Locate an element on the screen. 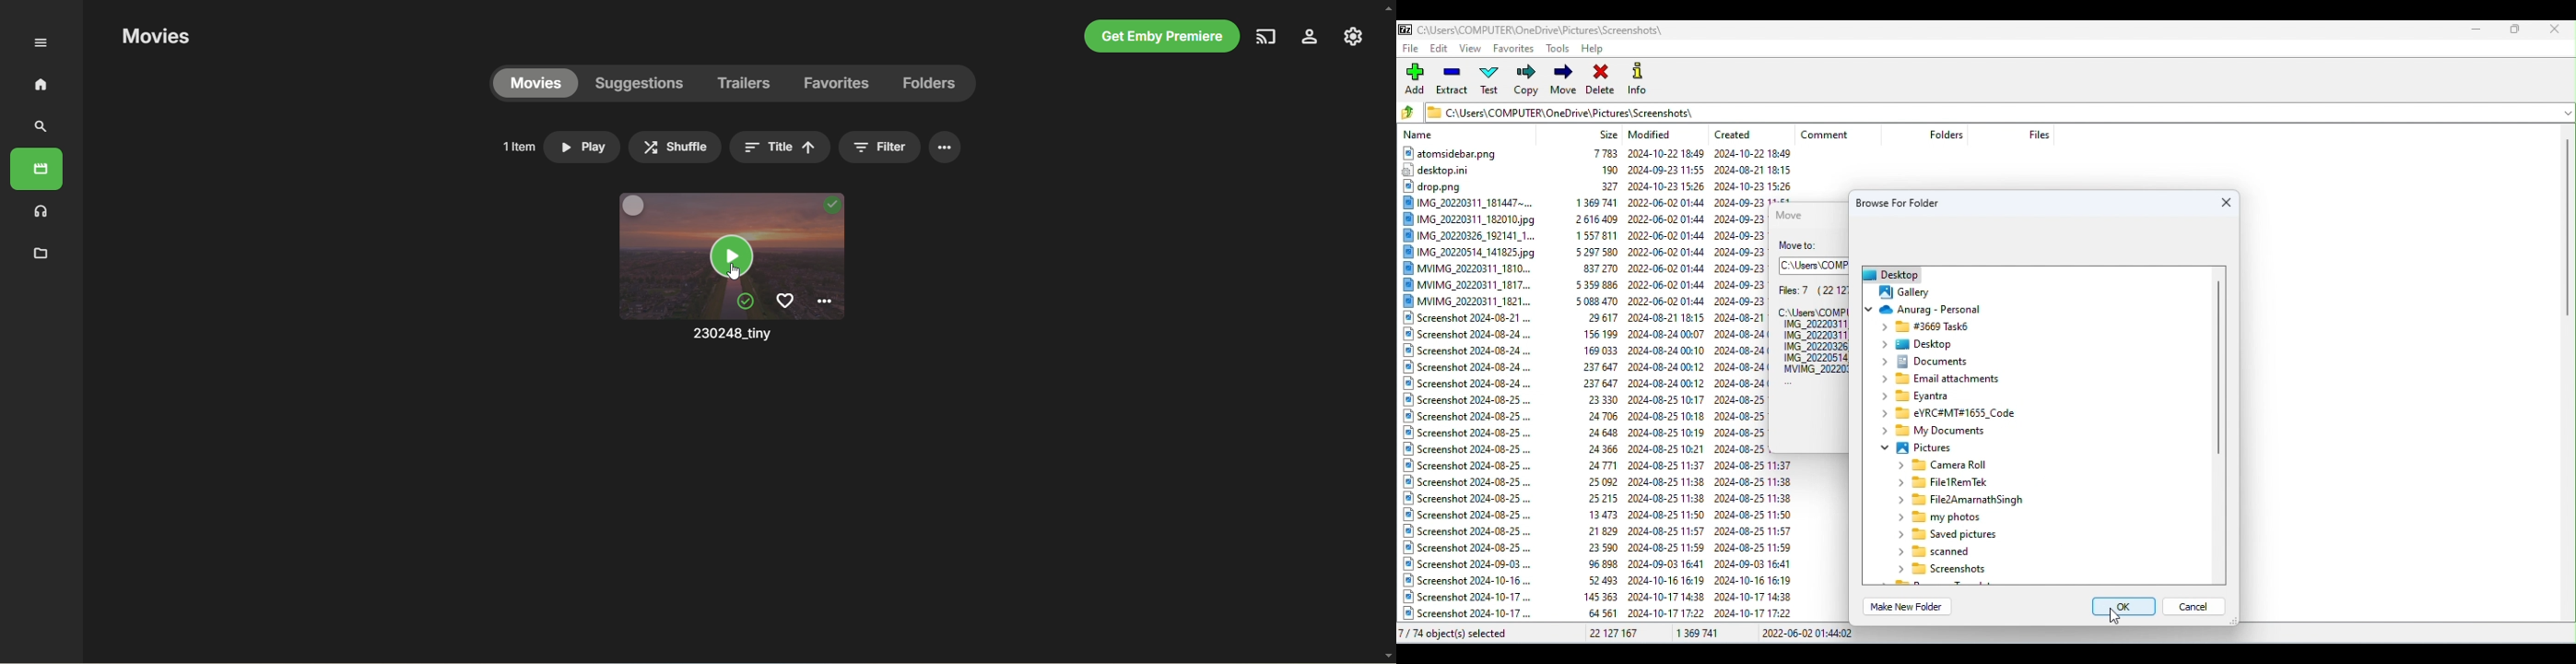 This screenshot has height=672, width=2576. get emby premiere is located at coordinates (1163, 35).